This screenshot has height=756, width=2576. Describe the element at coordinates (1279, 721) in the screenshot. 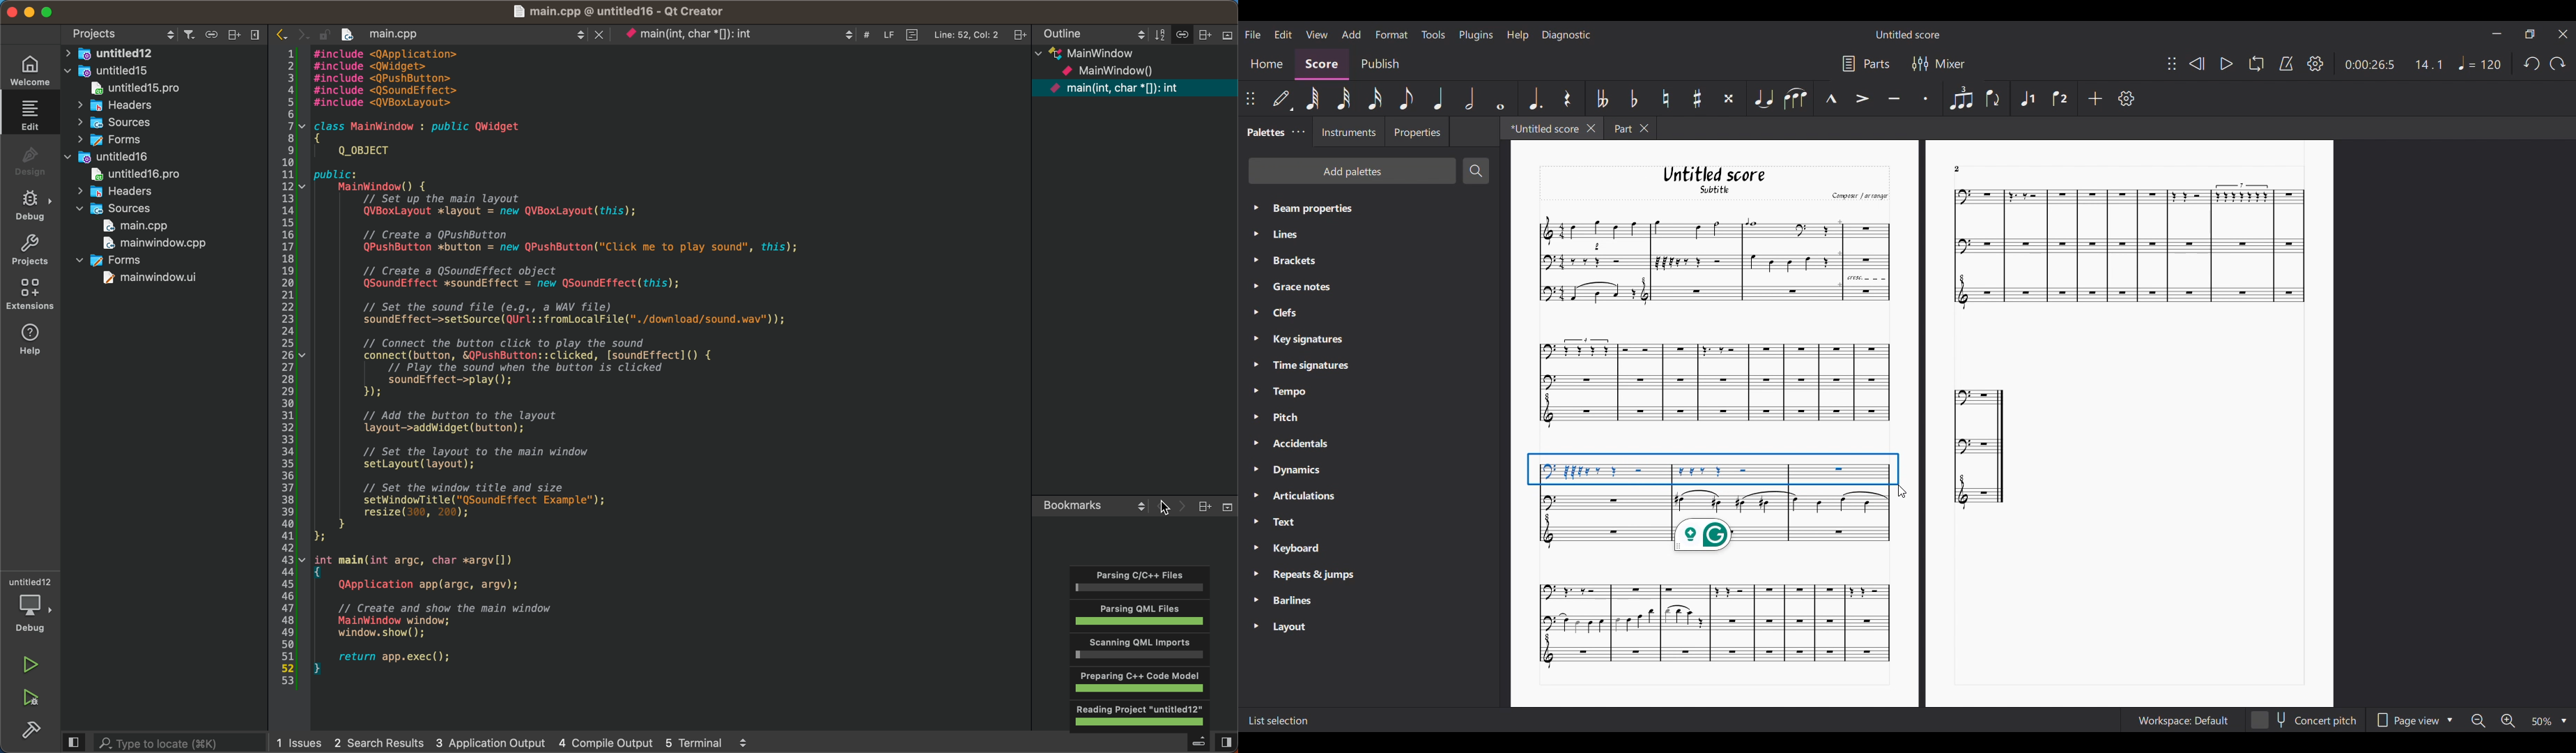

I see `List selection` at that location.